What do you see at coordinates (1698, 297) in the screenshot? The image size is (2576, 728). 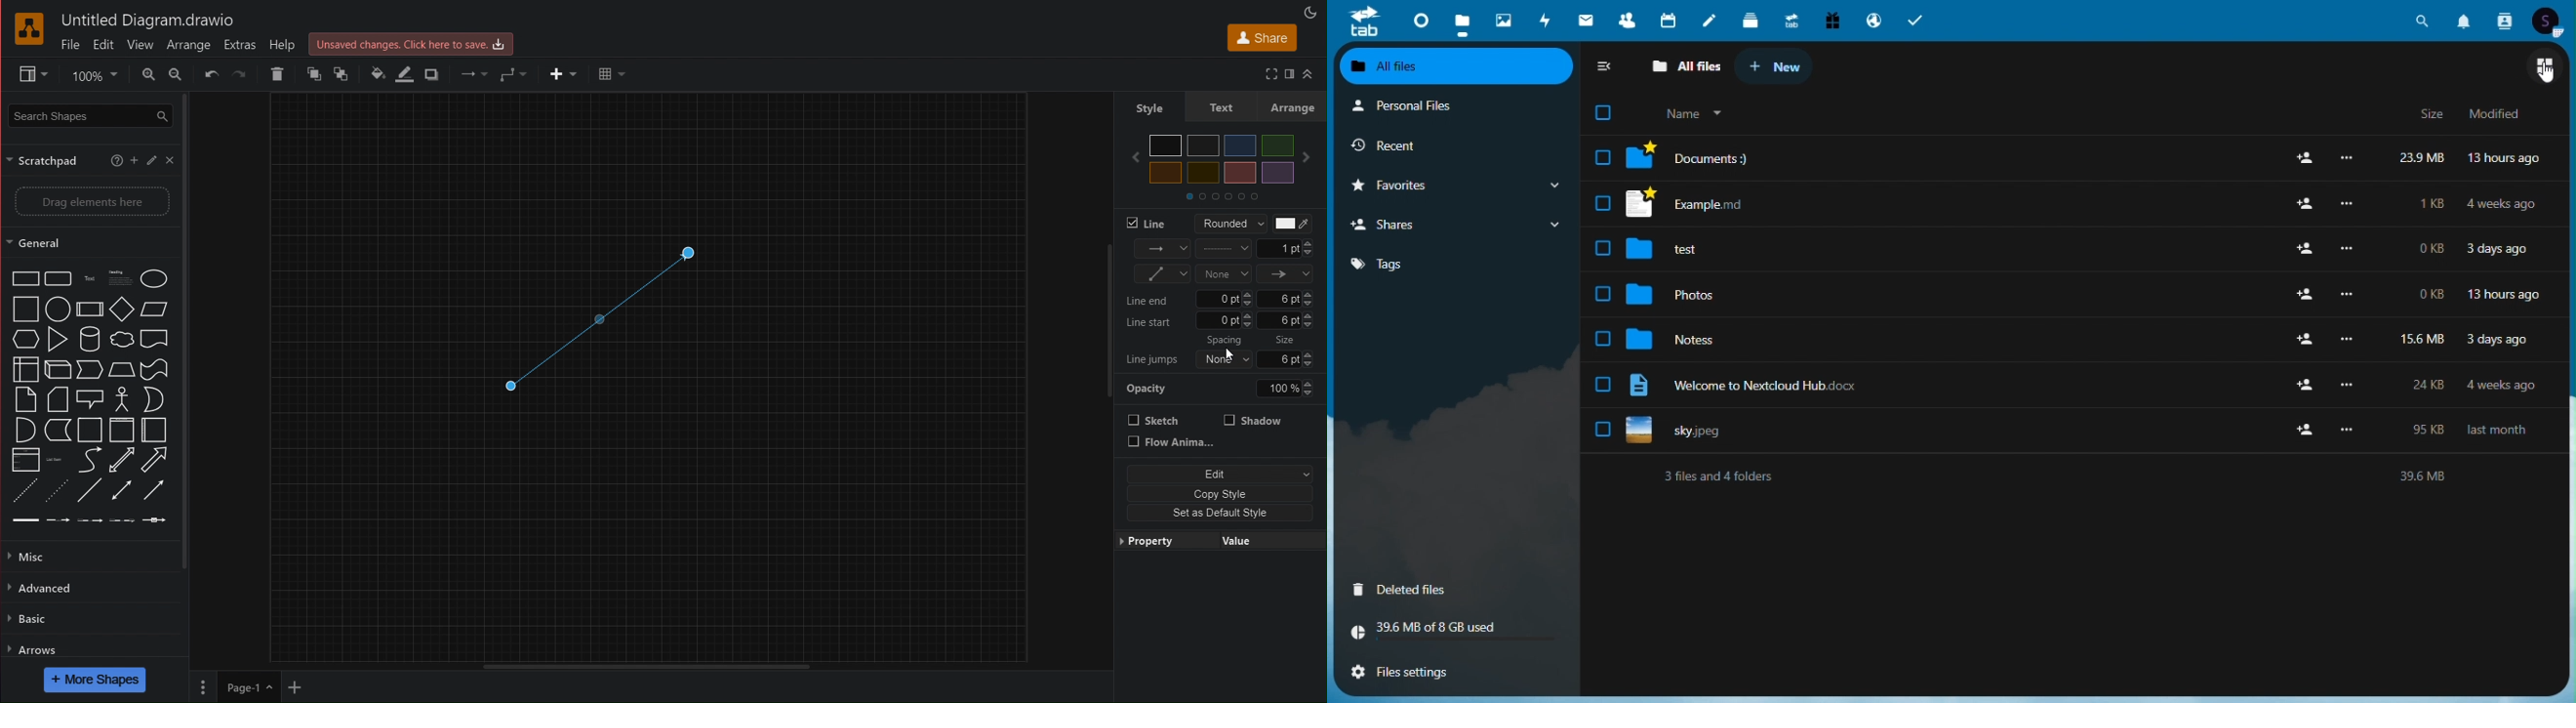 I see `photos` at bounding box center [1698, 297].